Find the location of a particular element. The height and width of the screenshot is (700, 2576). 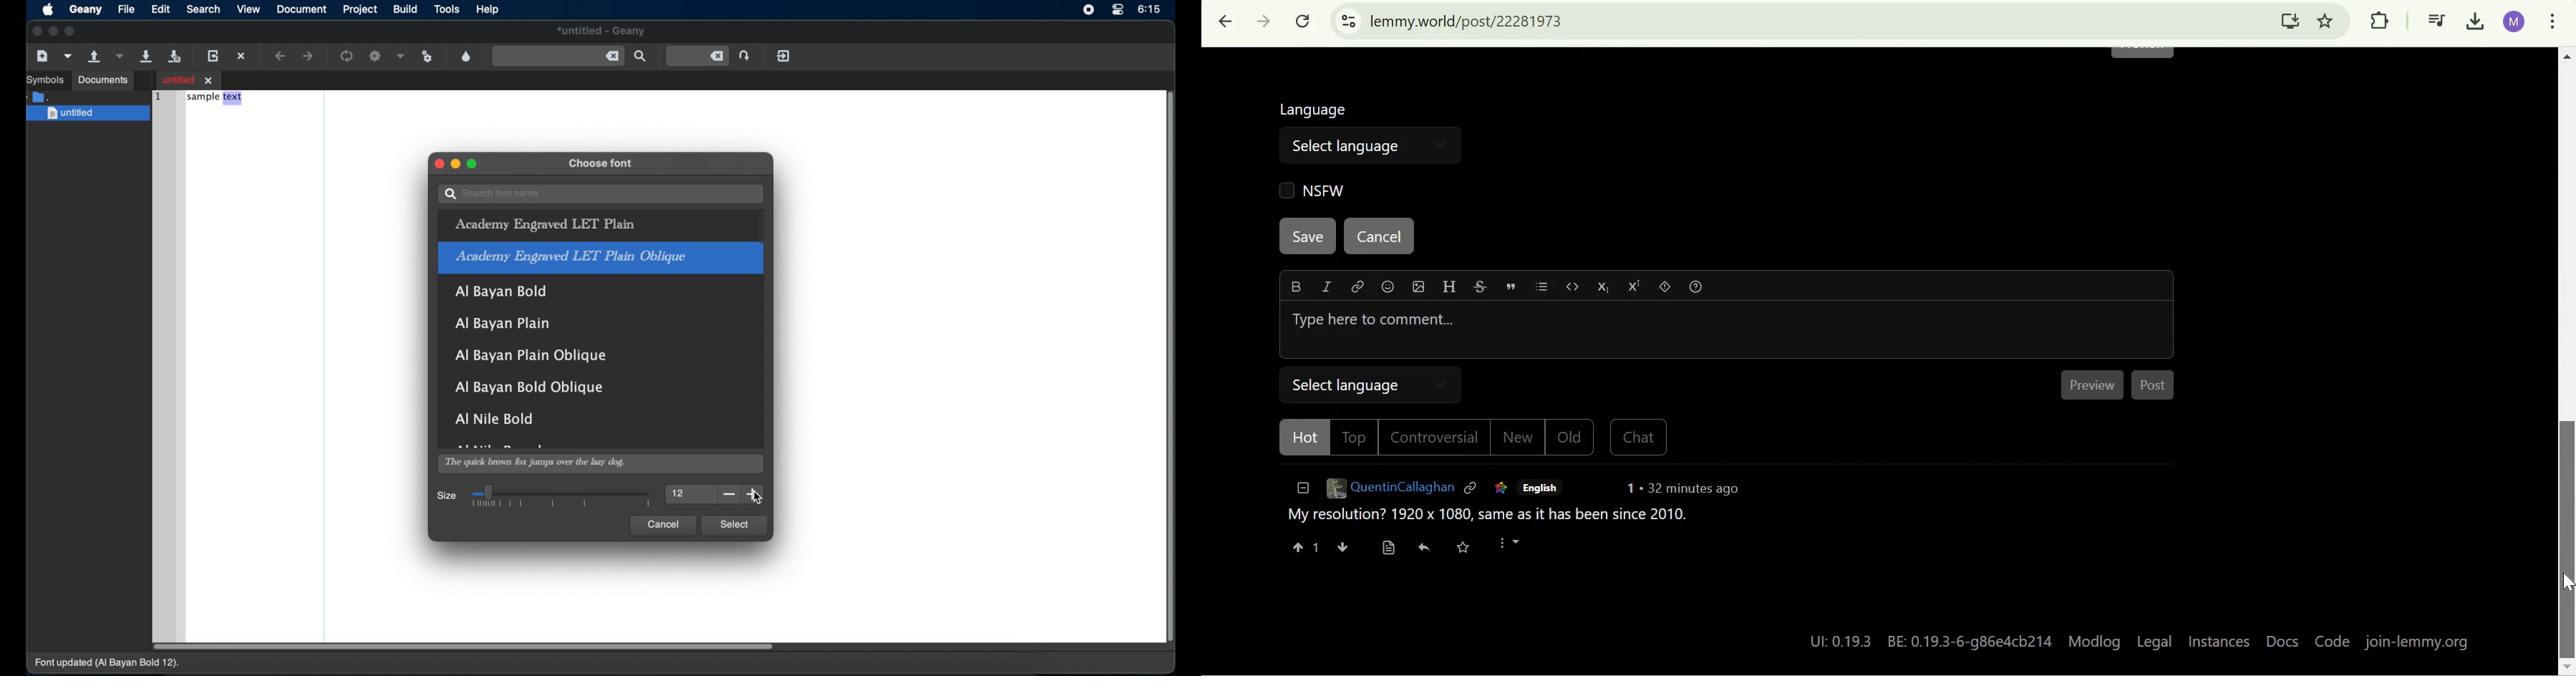

New is located at coordinates (1520, 440).